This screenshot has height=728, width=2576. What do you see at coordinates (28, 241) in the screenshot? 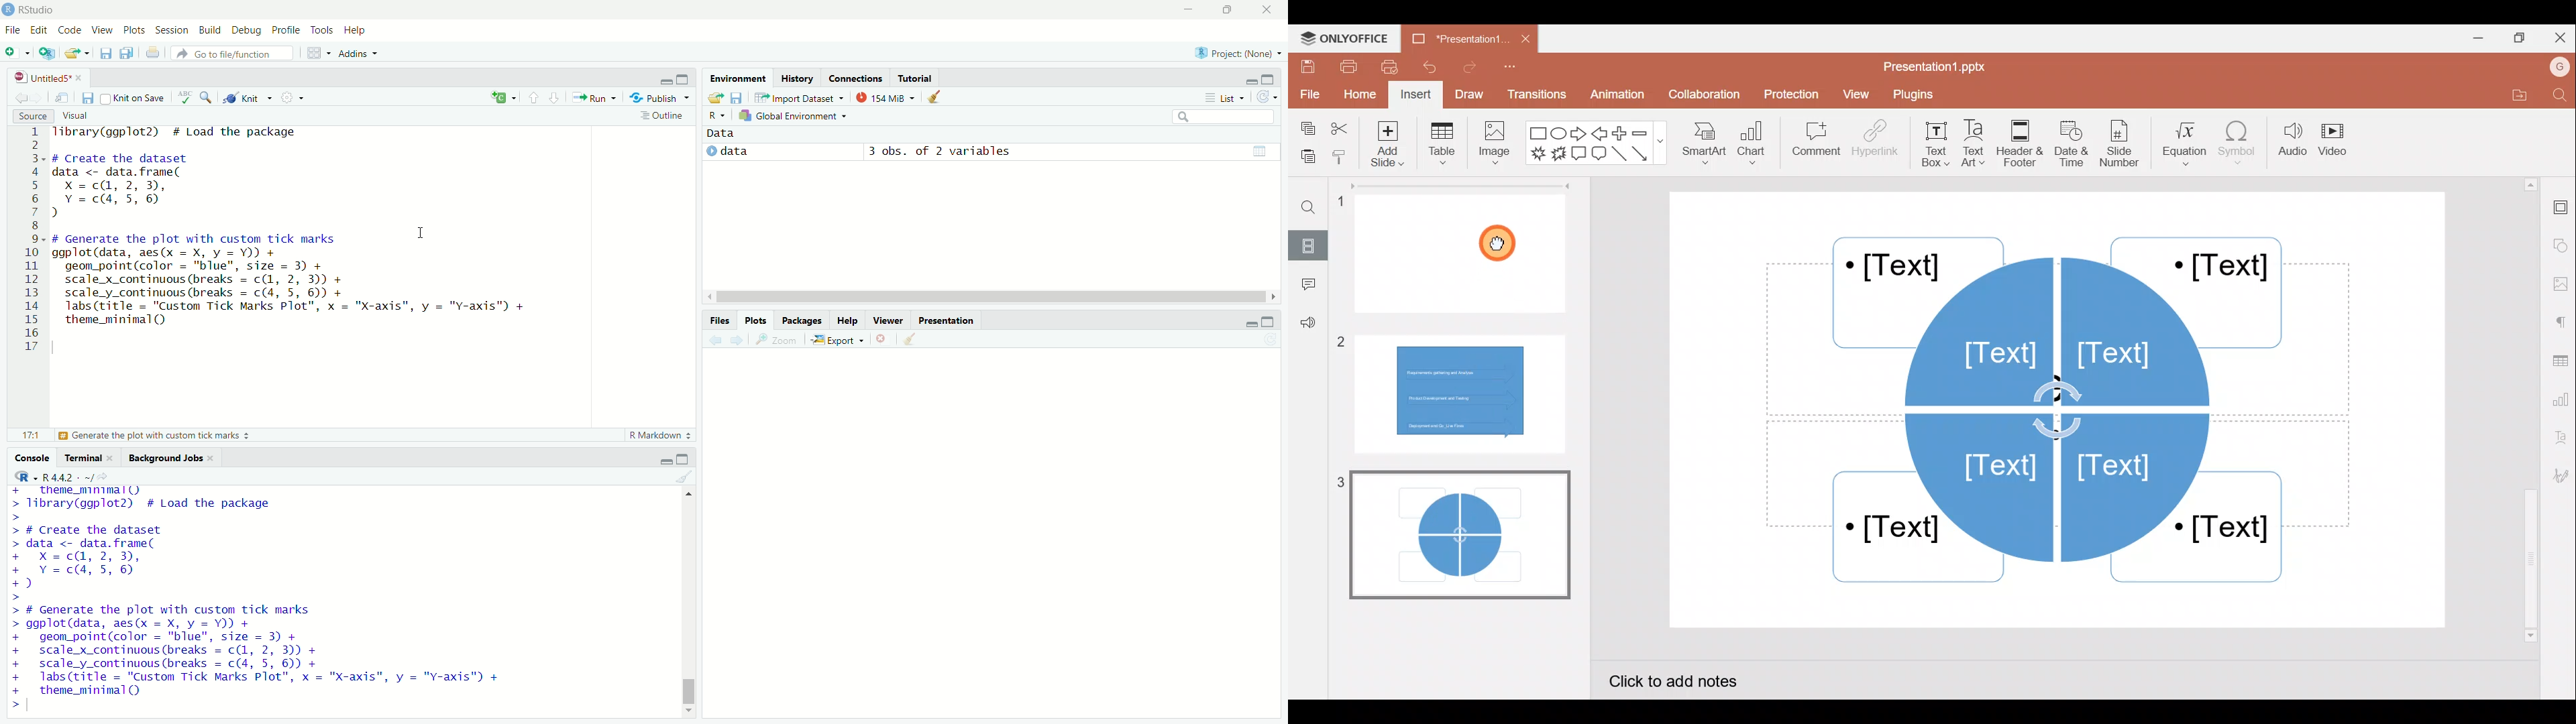
I see `` at bounding box center [28, 241].